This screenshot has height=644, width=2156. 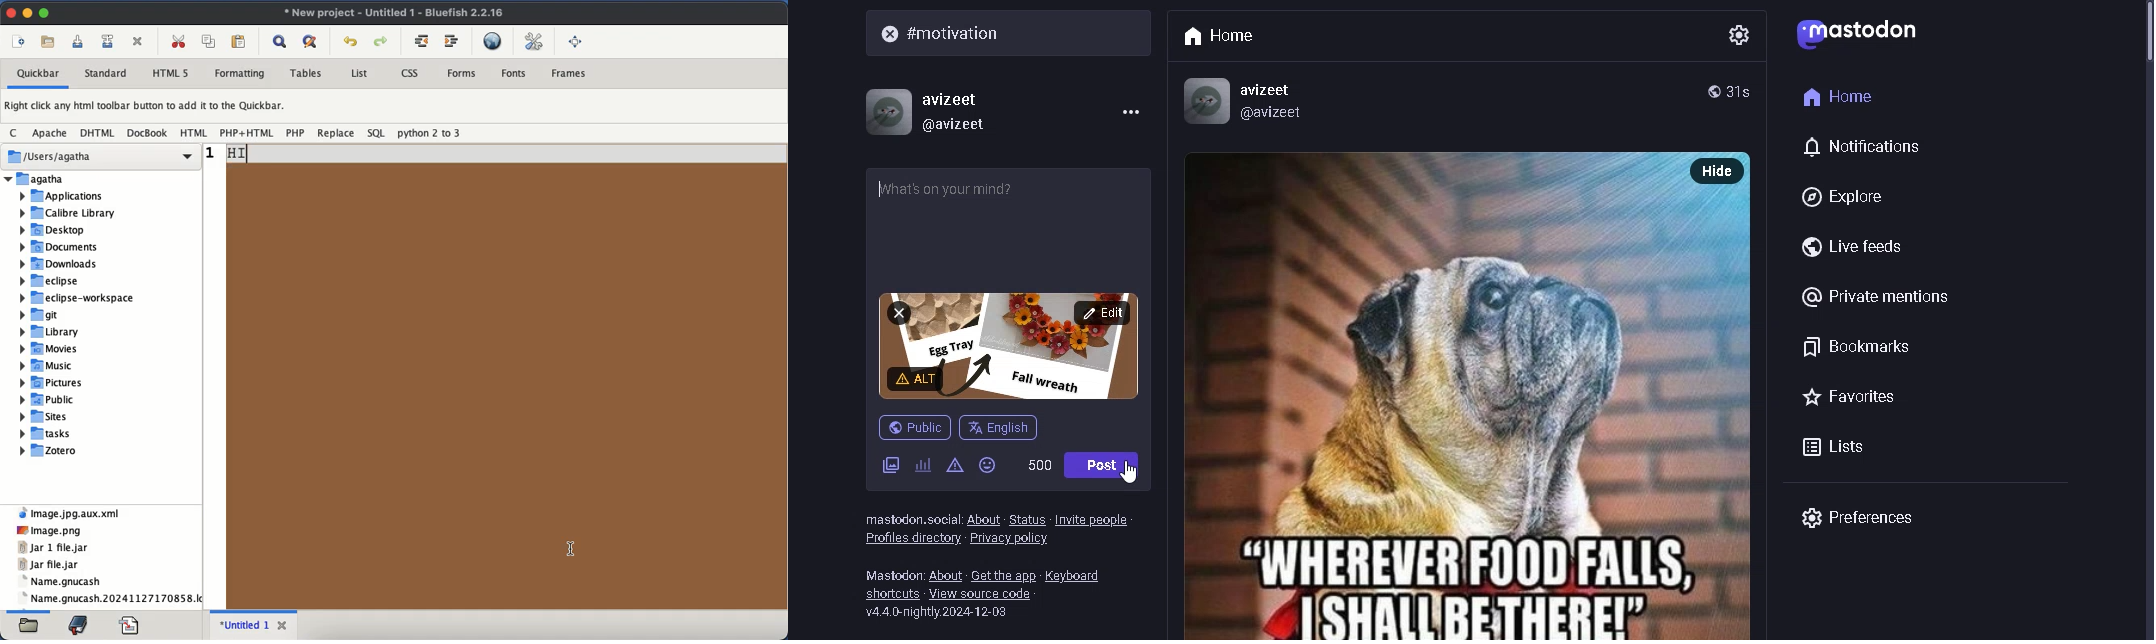 I want to click on content warning, so click(x=953, y=467).